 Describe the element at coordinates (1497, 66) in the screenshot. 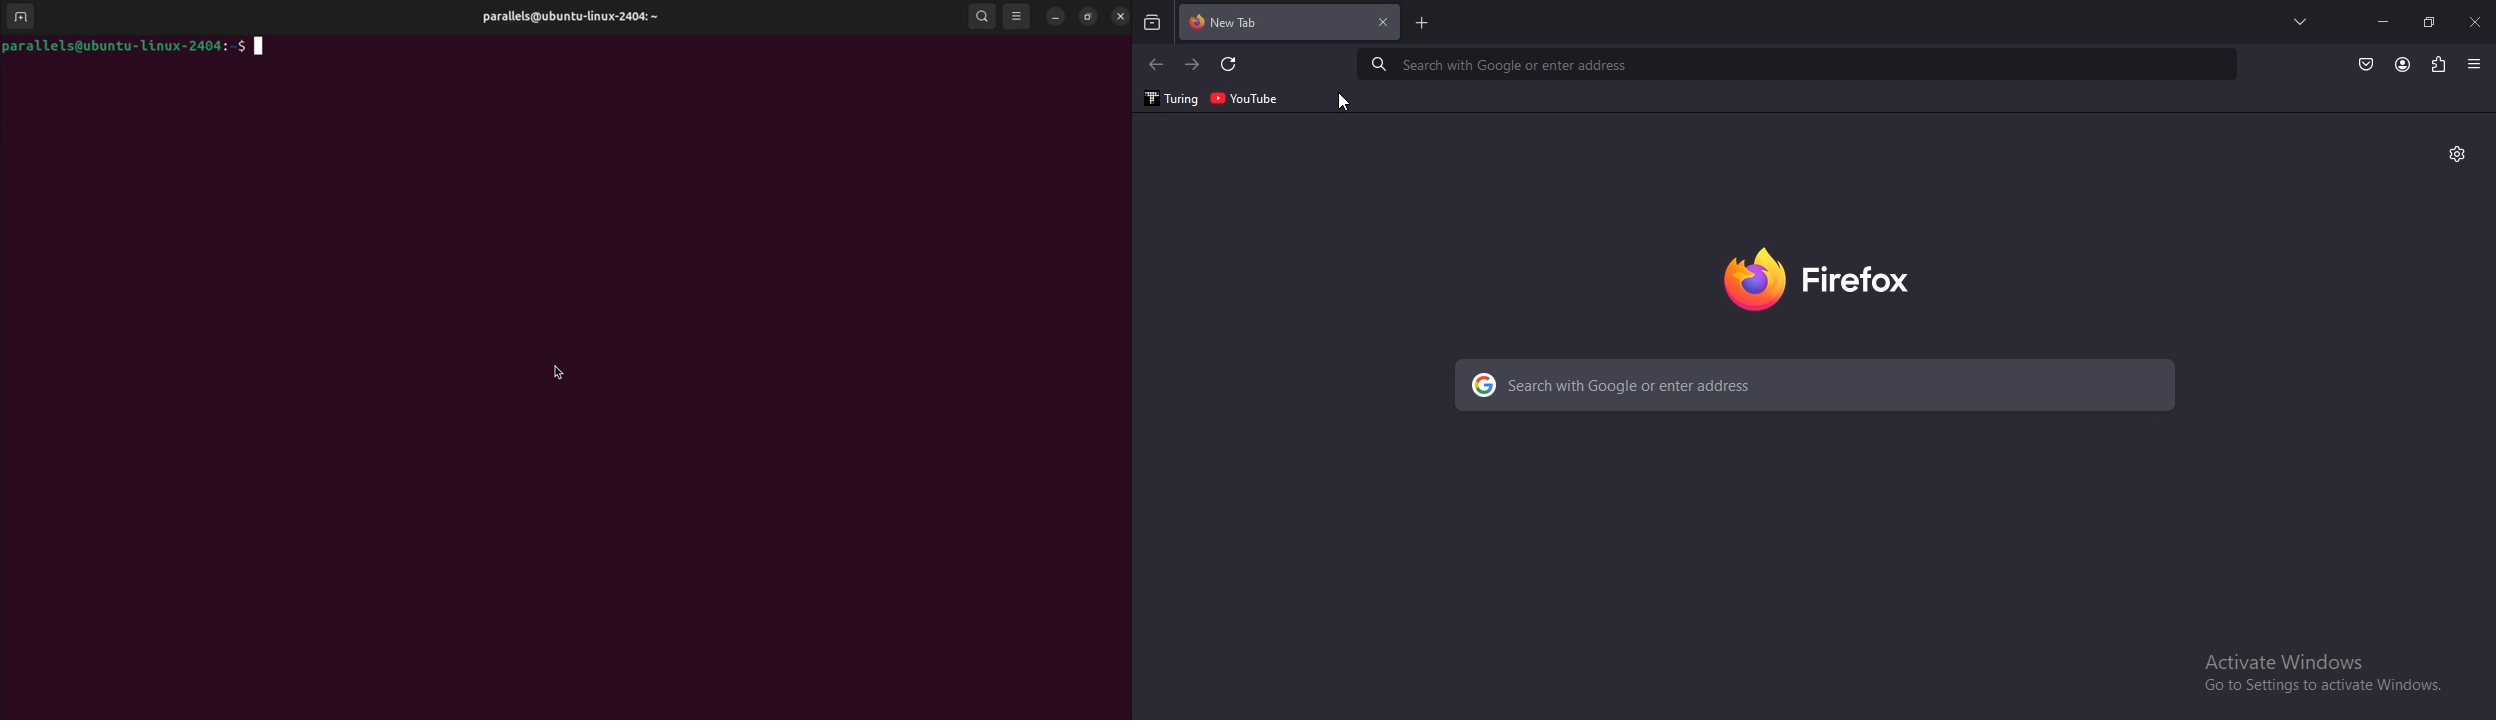

I see `Search with Google or enter address` at that location.